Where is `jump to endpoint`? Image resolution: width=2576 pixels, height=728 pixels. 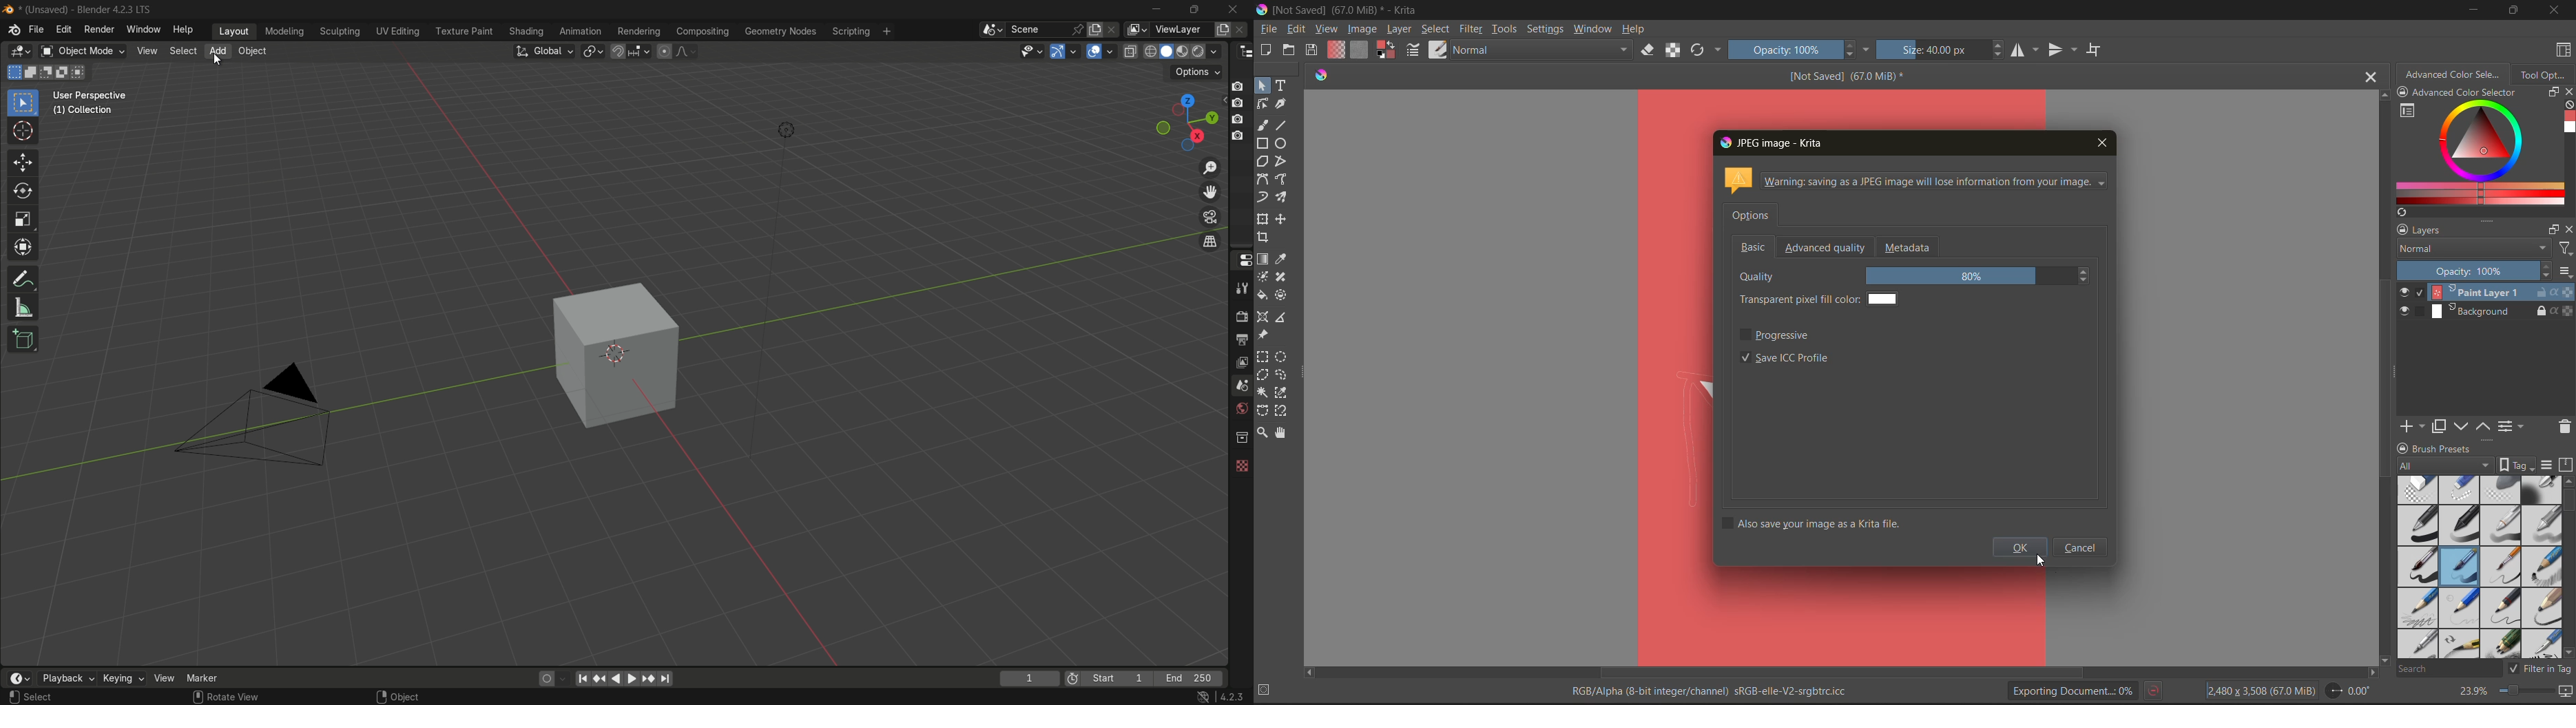
jump to endpoint is located at coordinates (665, 679).